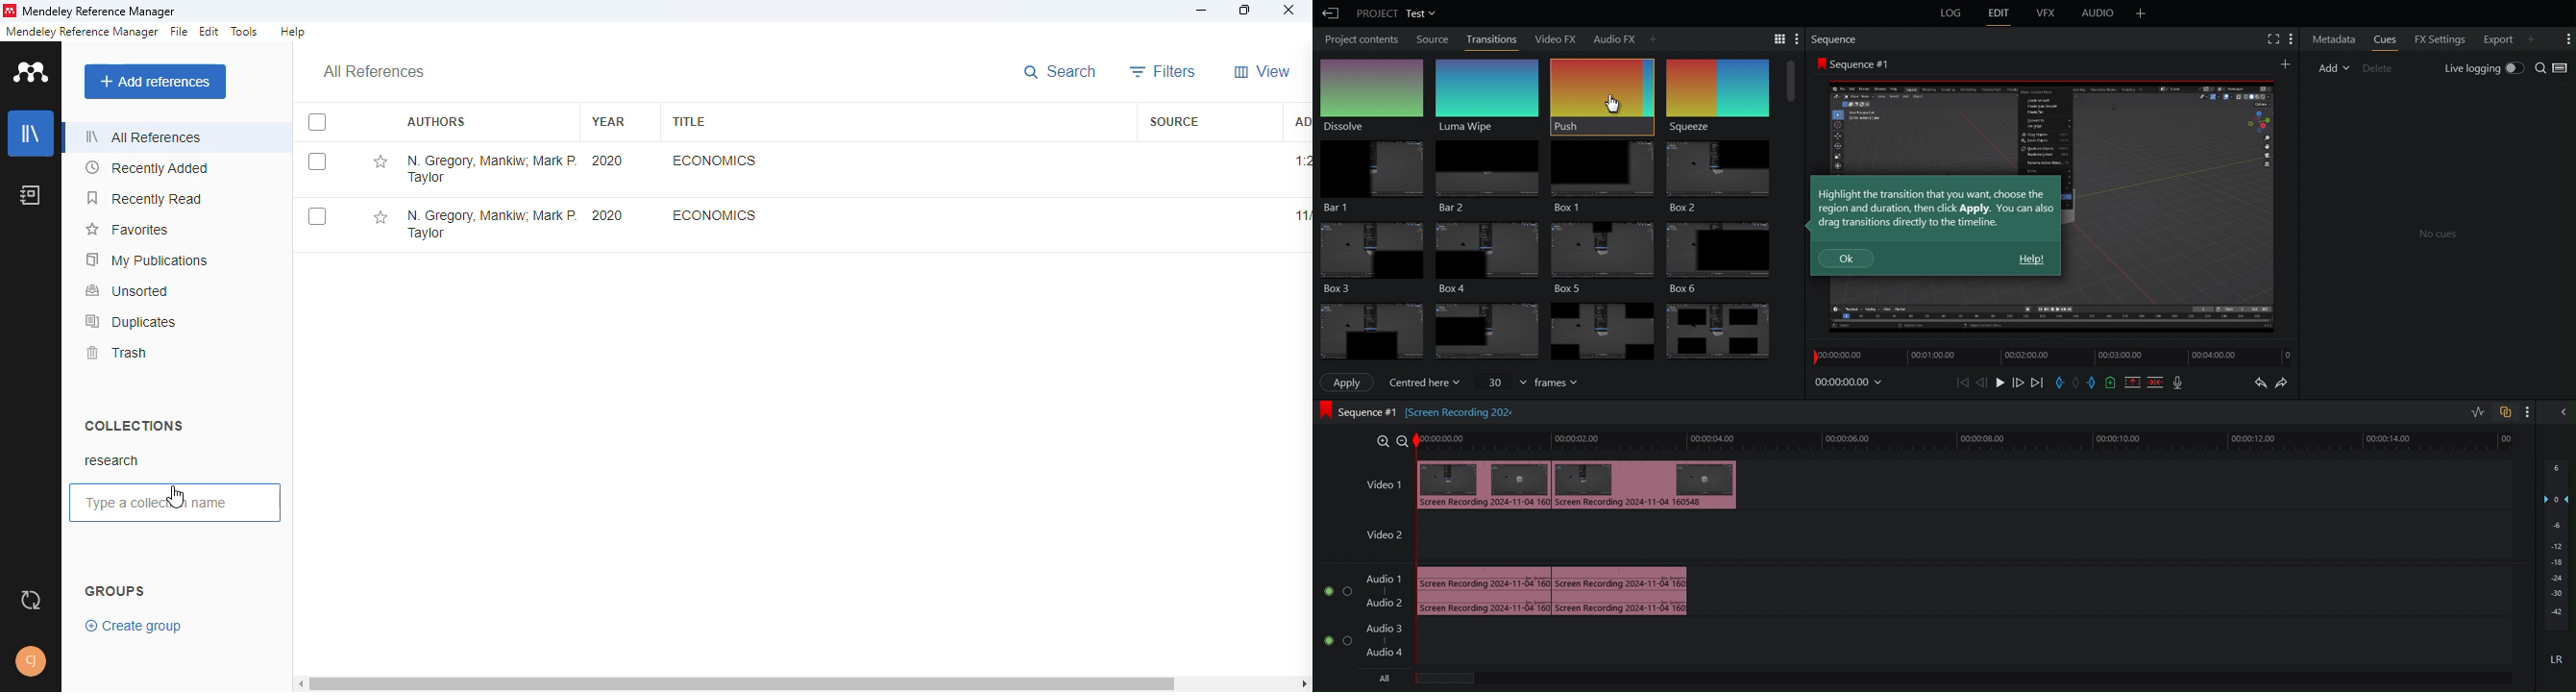 This screenshot has height=700, width=2576. Describe the element at coordinates (31, 194) in the screenshot. I see `notebook` at that location.